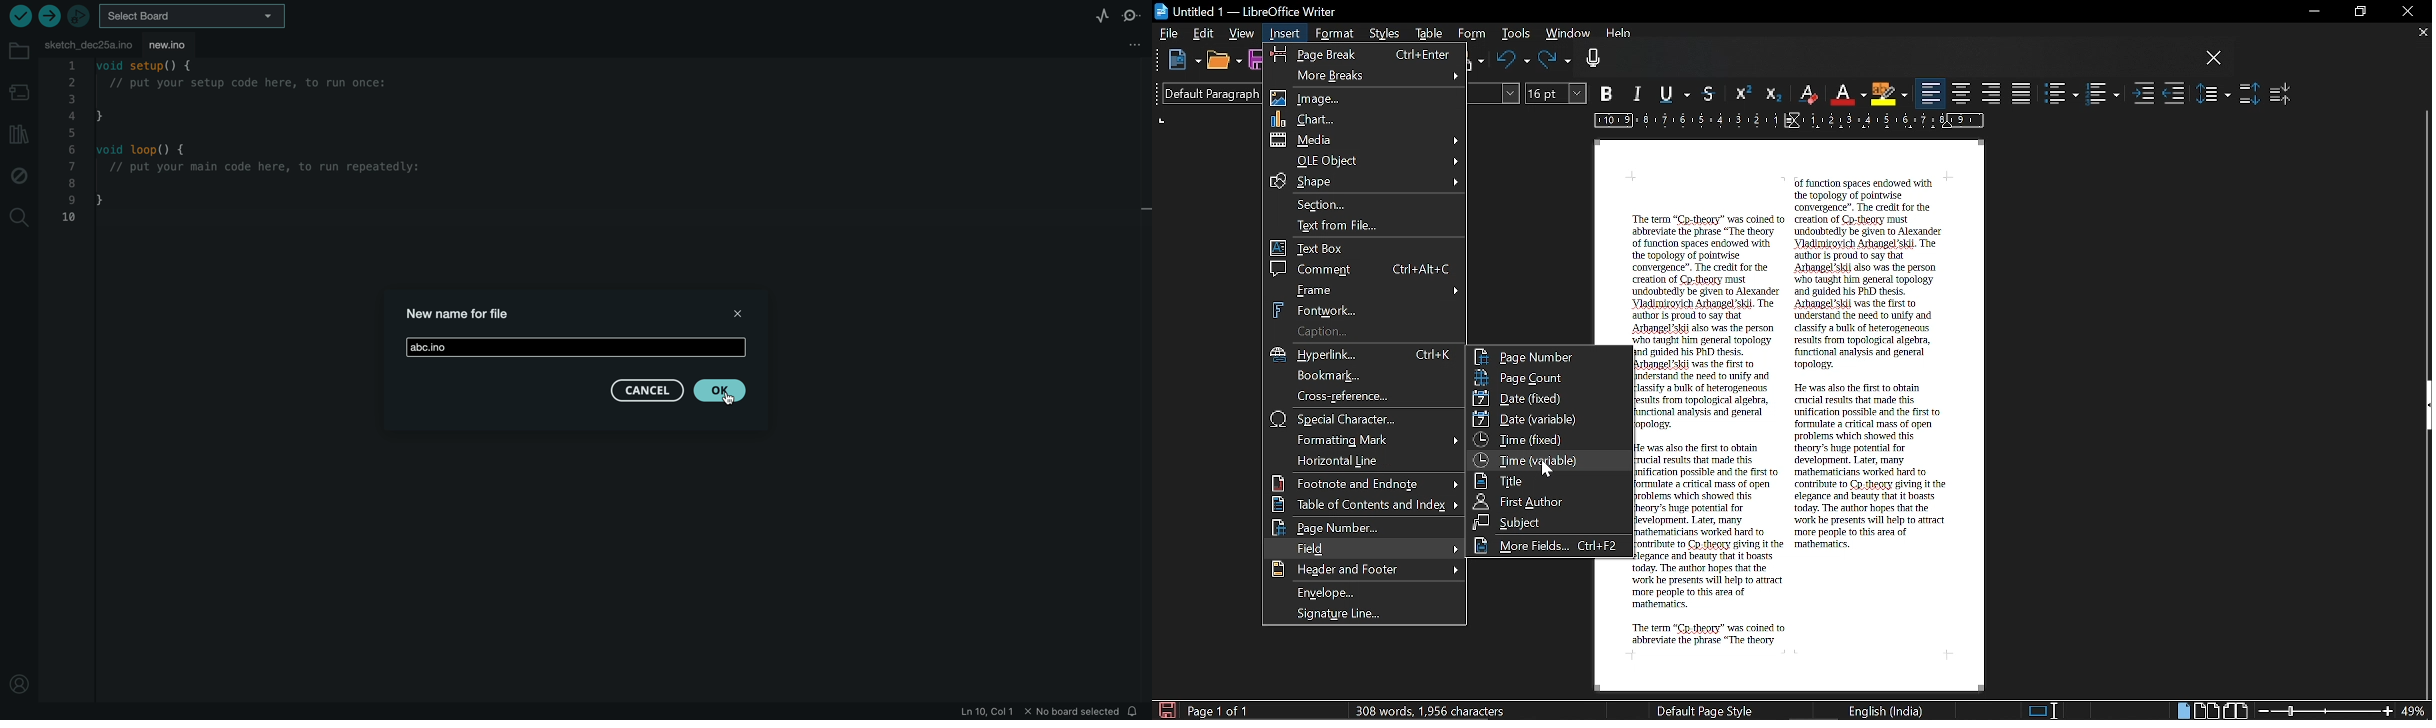 The height and width of the screenshot is (728, 2436). Describe the element at coordinates (1771, 94) in the screenshot. I see `Subscript` at that location.